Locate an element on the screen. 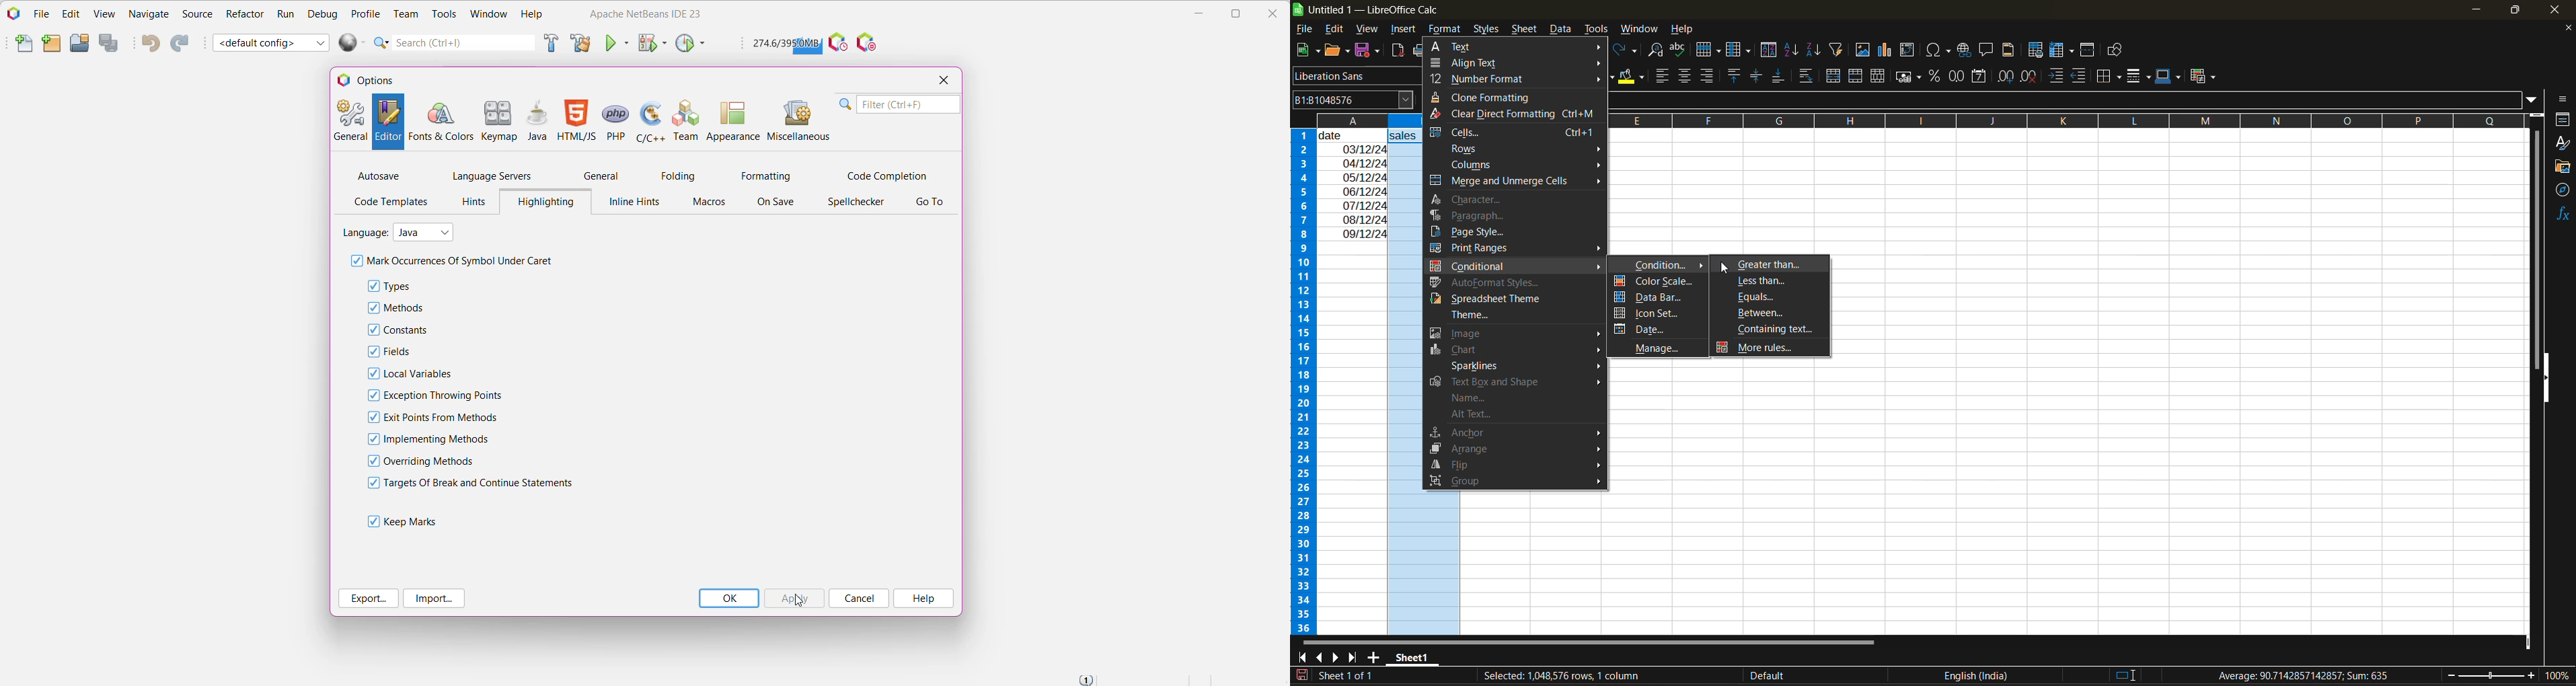  align right is located at coordinates (1707, 75).